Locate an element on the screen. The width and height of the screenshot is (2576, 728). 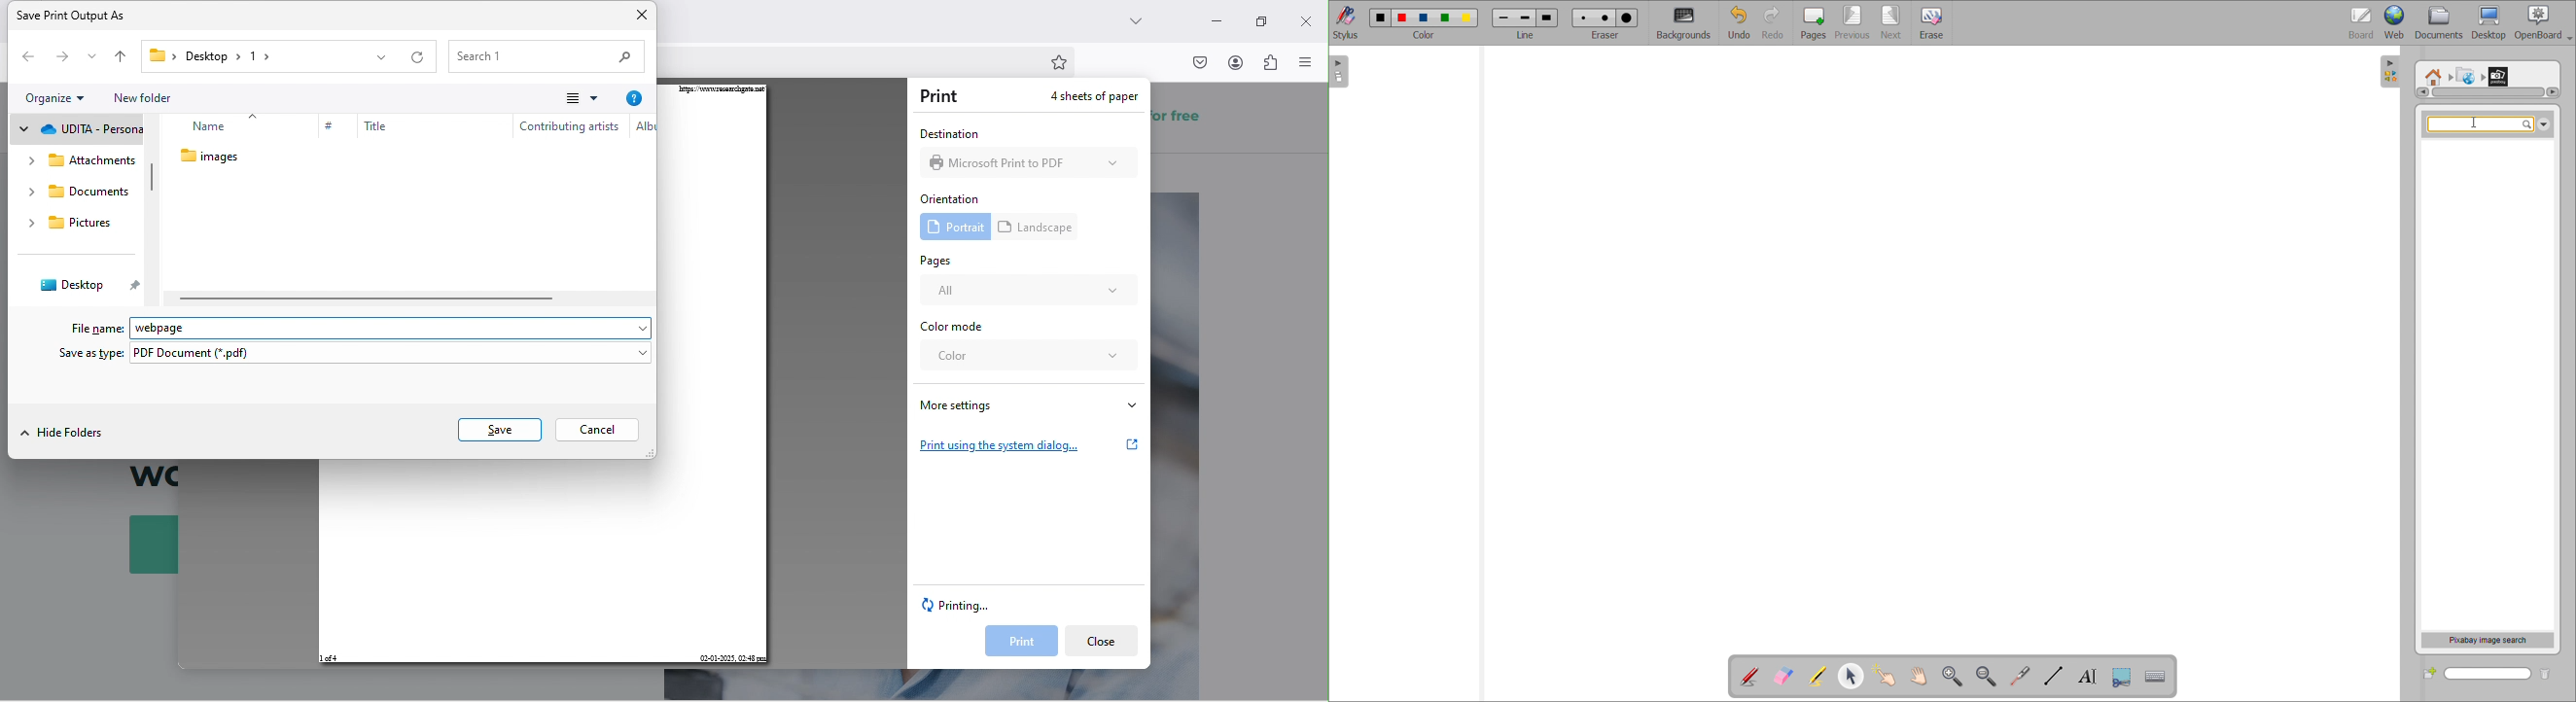
close is located at coordinates (643, 17).